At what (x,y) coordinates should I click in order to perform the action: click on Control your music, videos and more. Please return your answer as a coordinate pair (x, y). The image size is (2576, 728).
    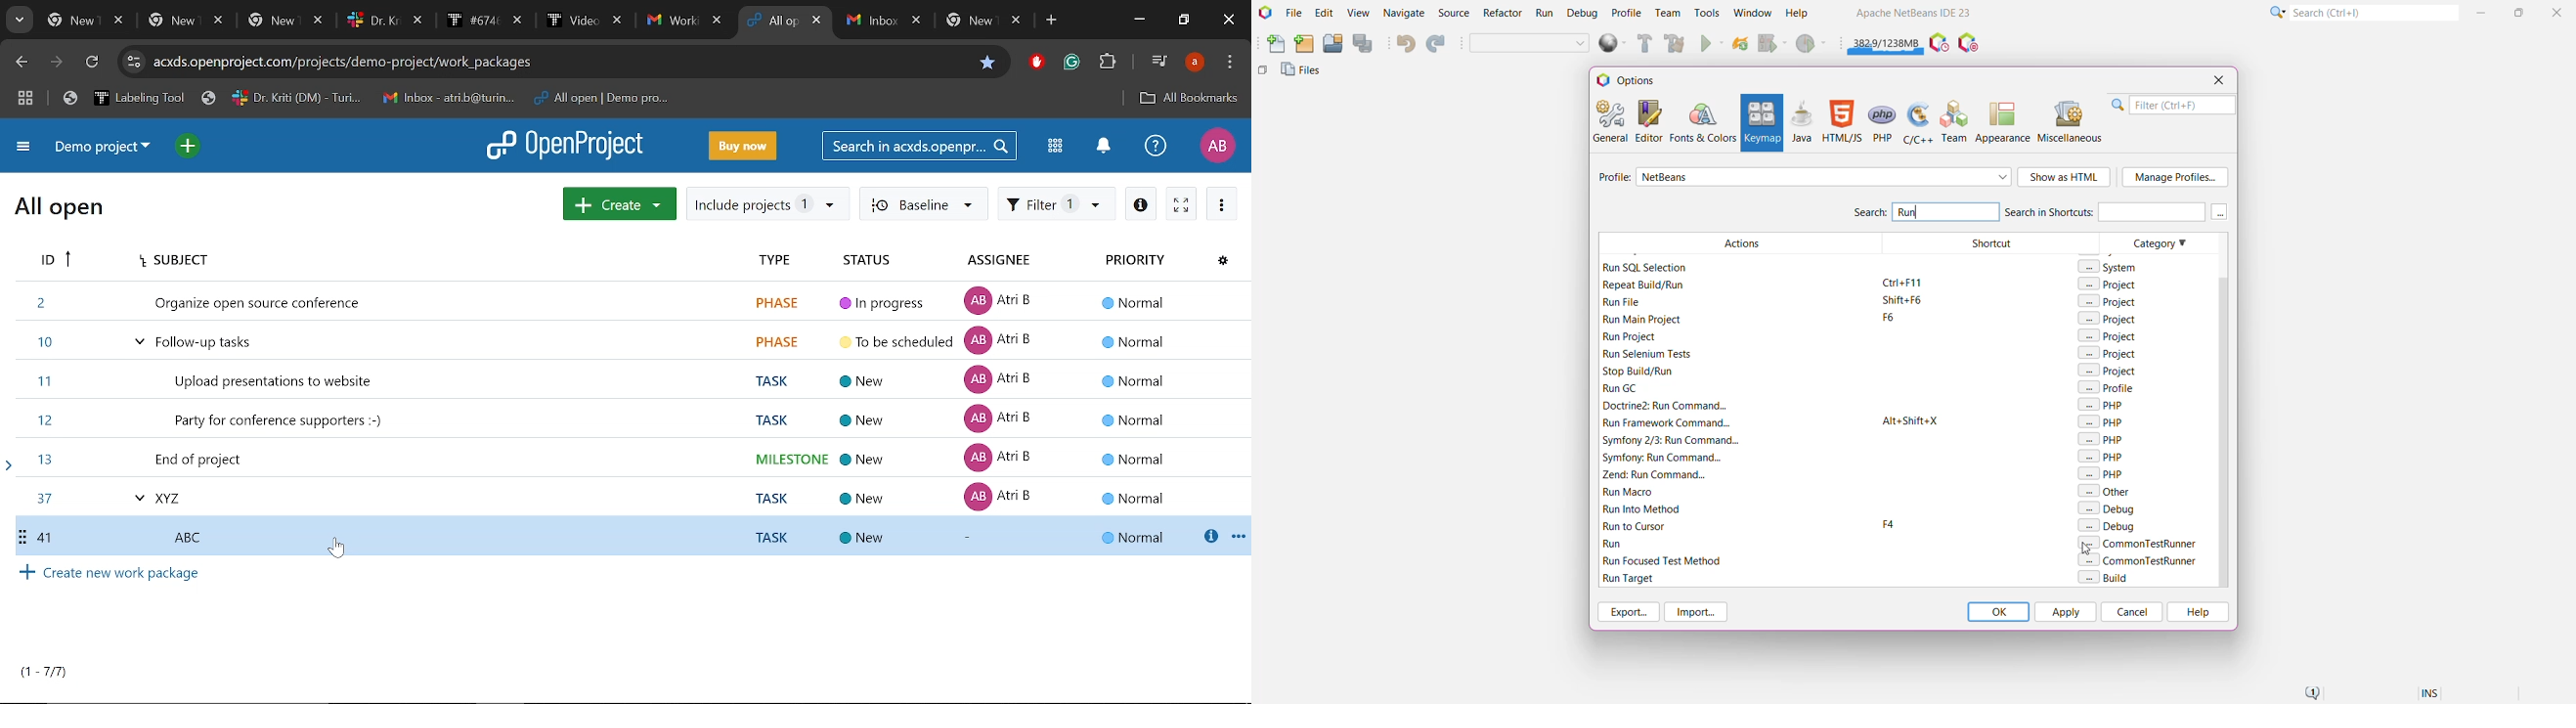
    Looking at the image, I should click on (1157, 62).